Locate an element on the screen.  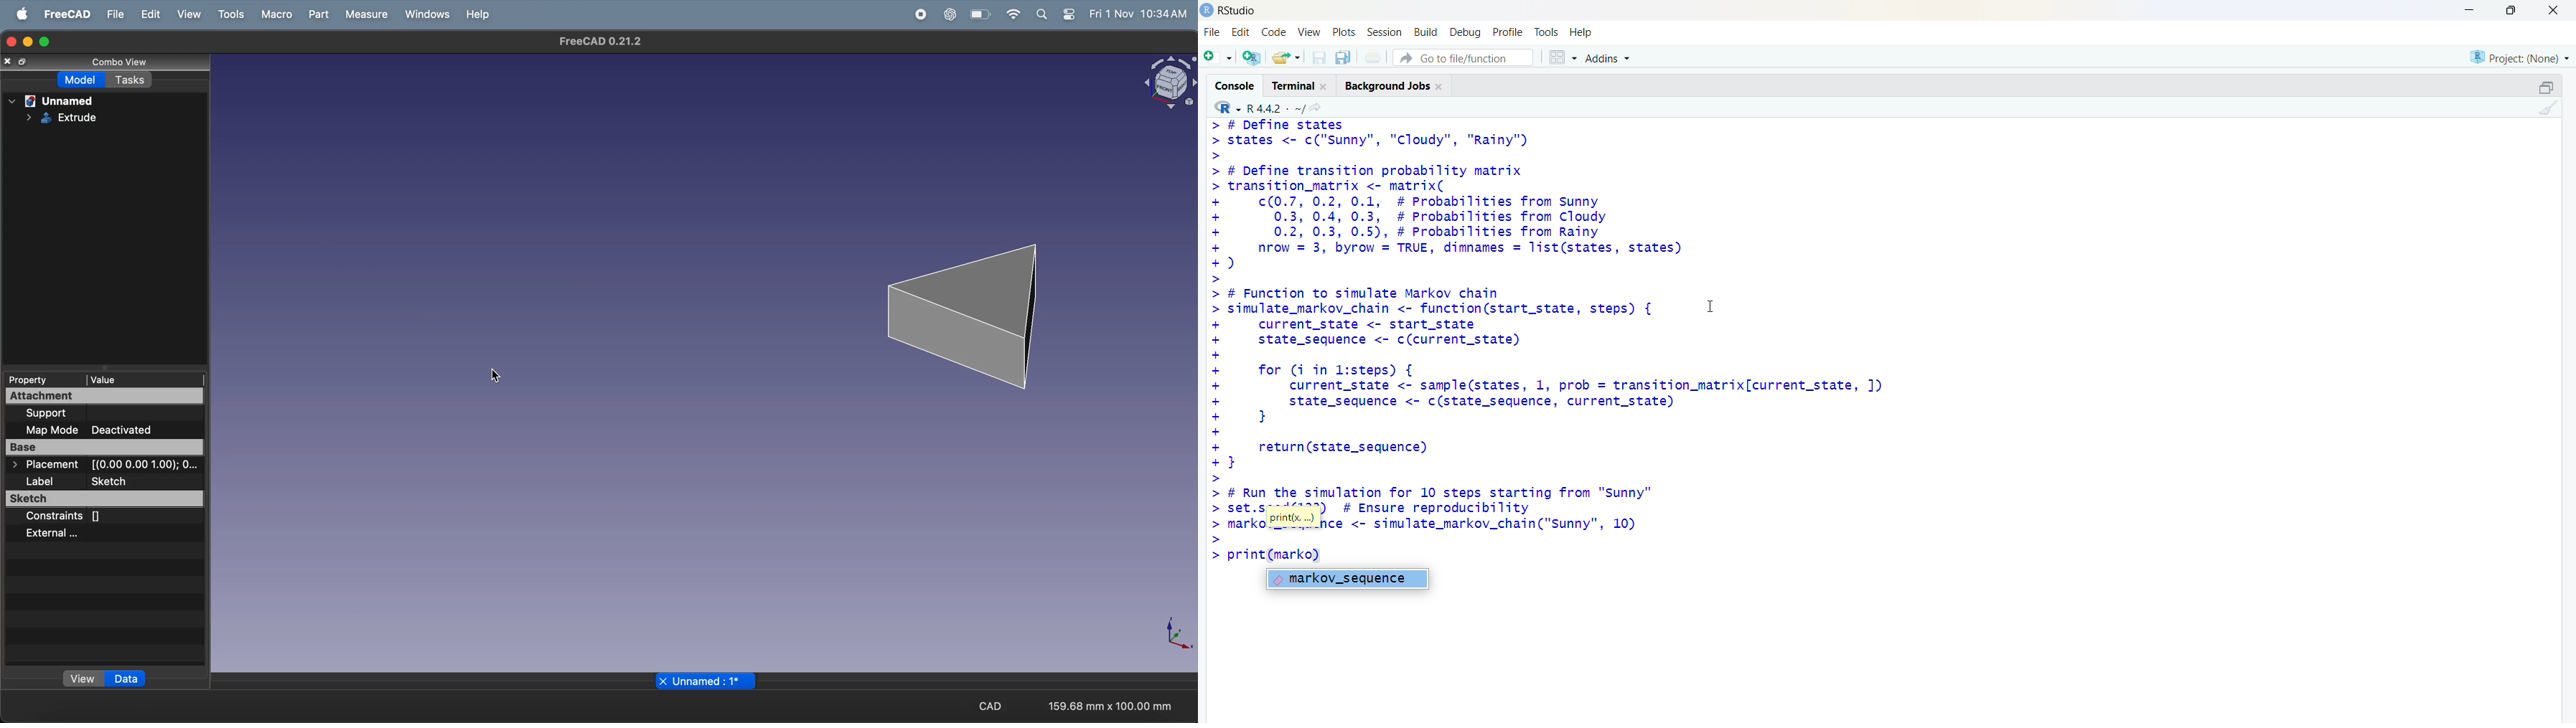
file is located at coordinates (1210, 32).